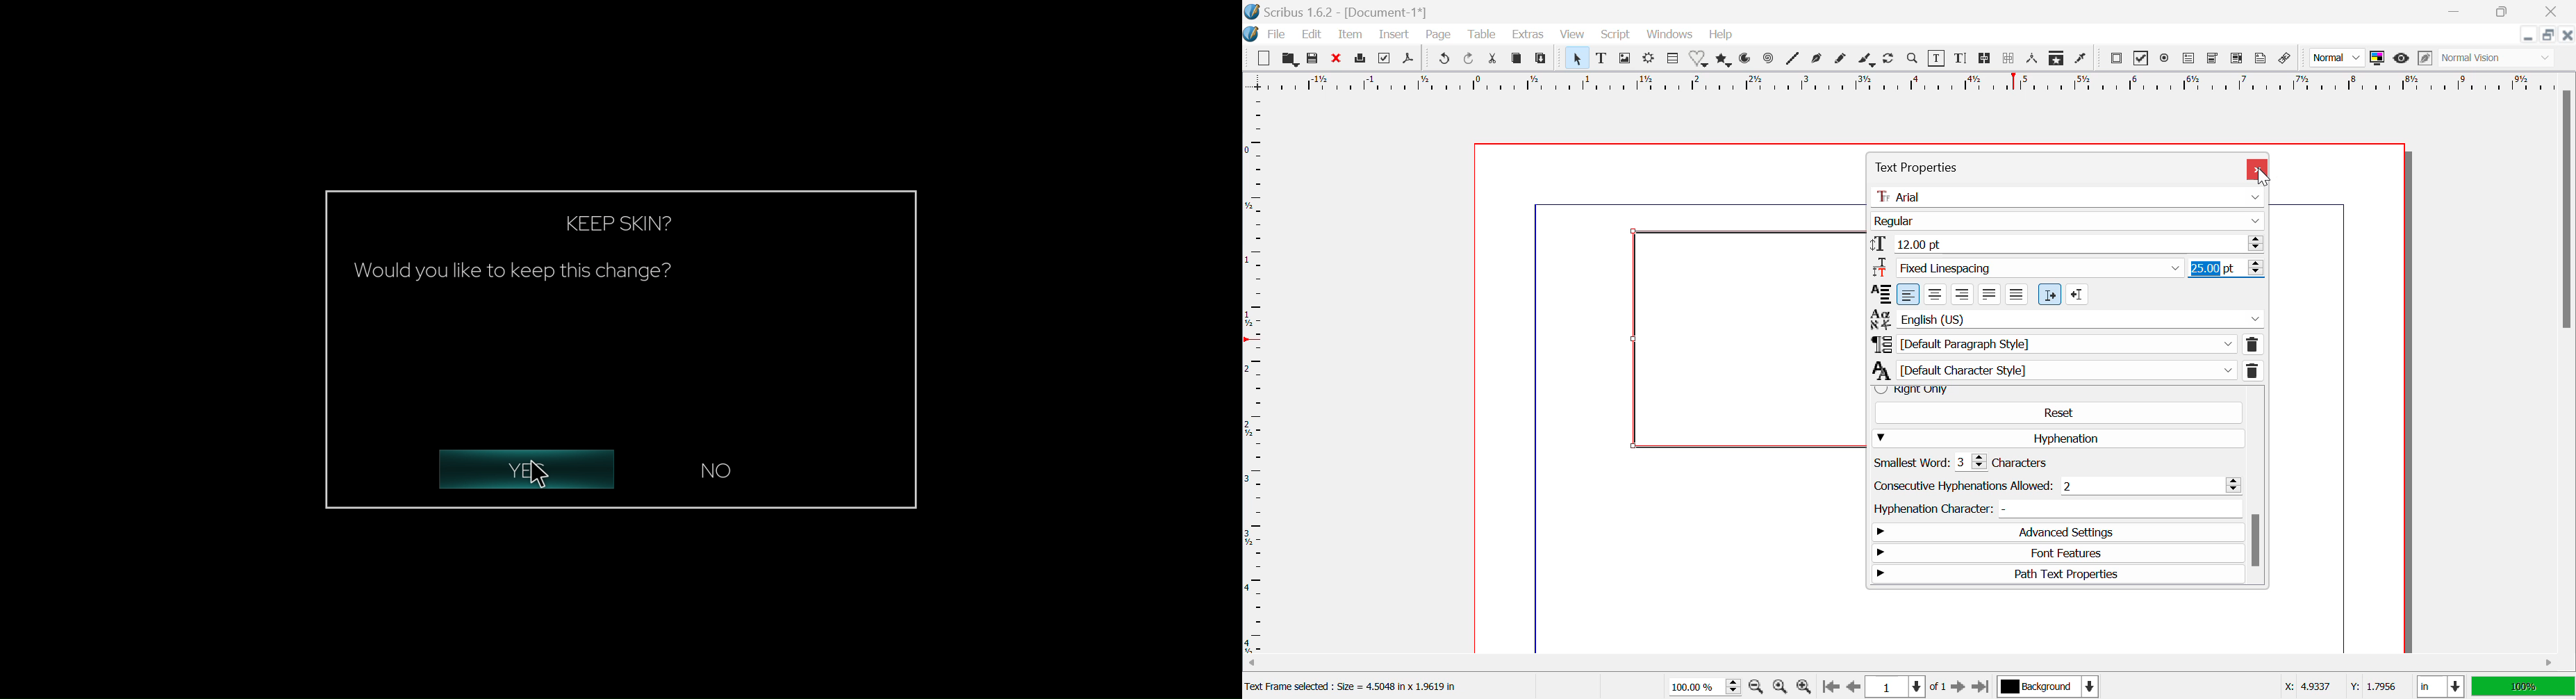  I want to click on Open, so click(1289, 58).